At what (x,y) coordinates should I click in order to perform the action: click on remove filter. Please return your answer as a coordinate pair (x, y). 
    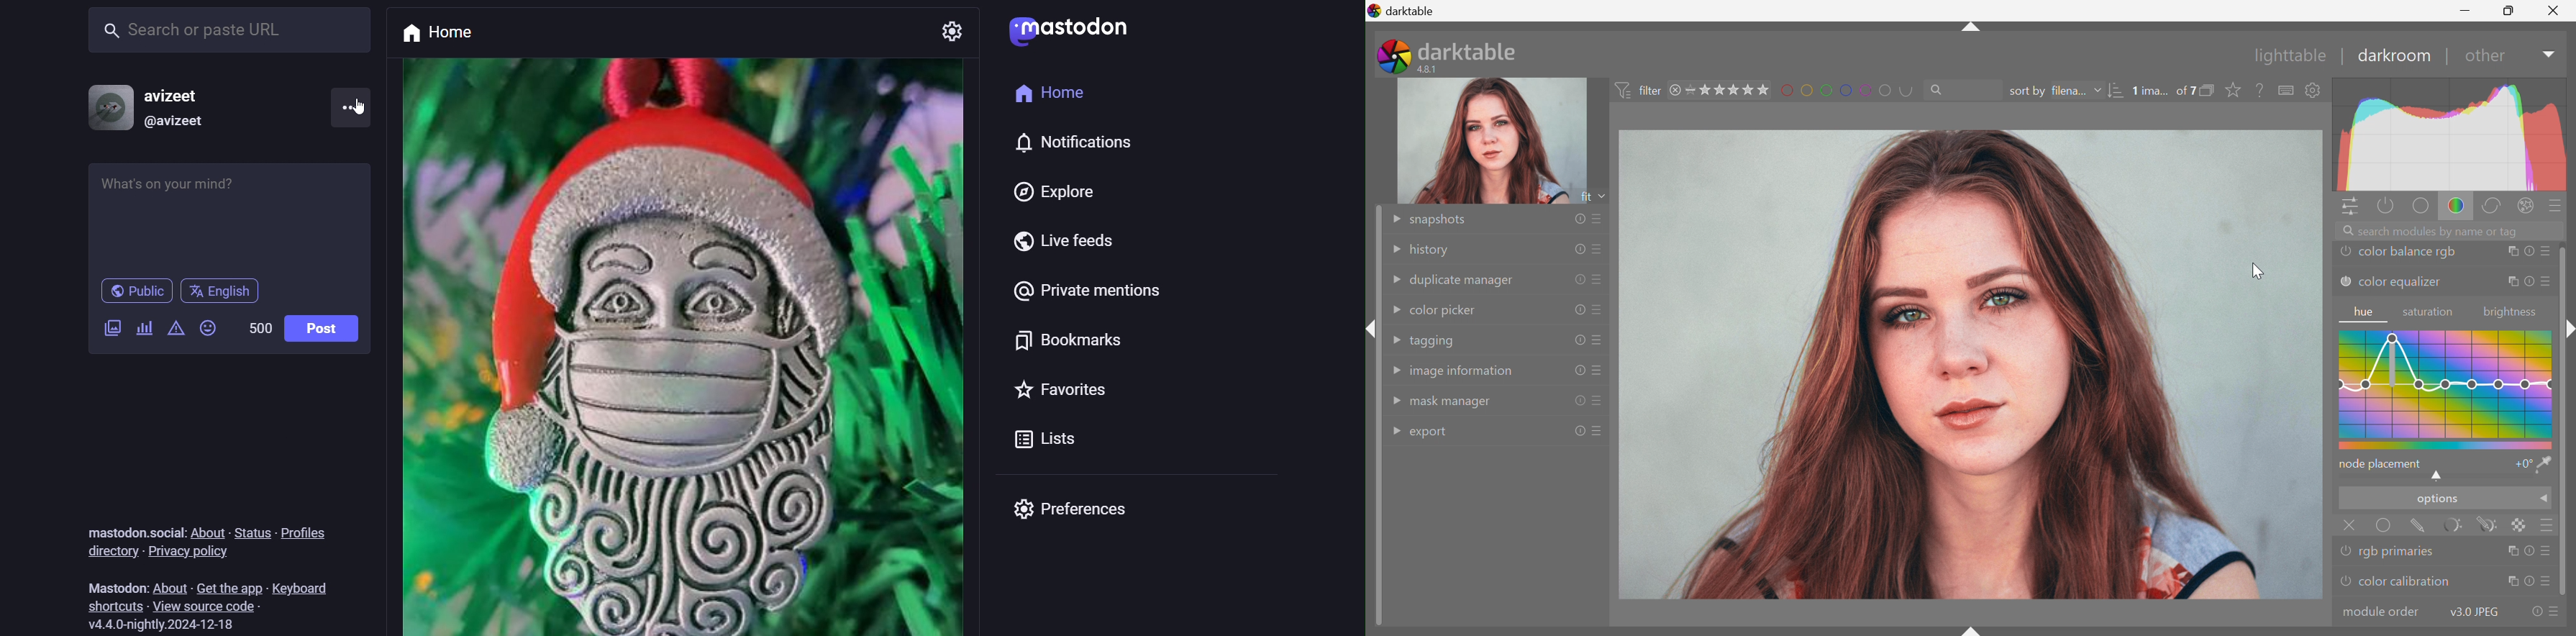
    Looking at the image, I should click on (1676, 90).